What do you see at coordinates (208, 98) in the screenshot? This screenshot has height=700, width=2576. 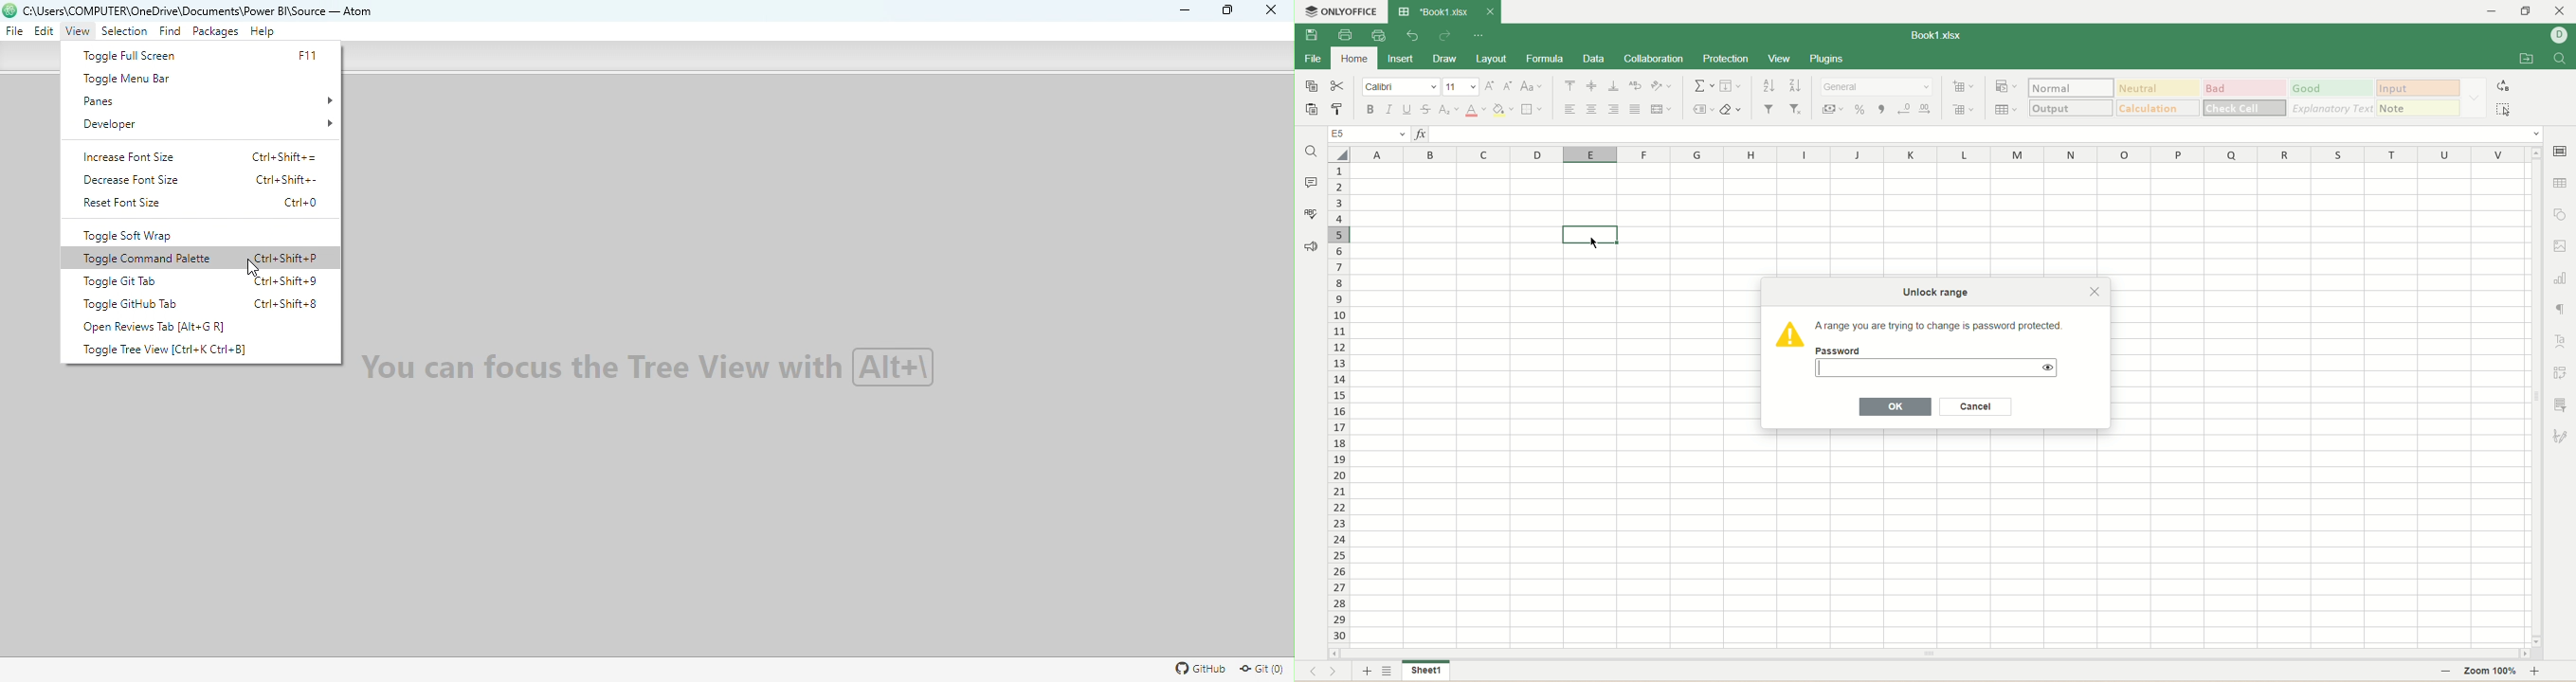 I see `Panes` at bounding box center [208, 98].